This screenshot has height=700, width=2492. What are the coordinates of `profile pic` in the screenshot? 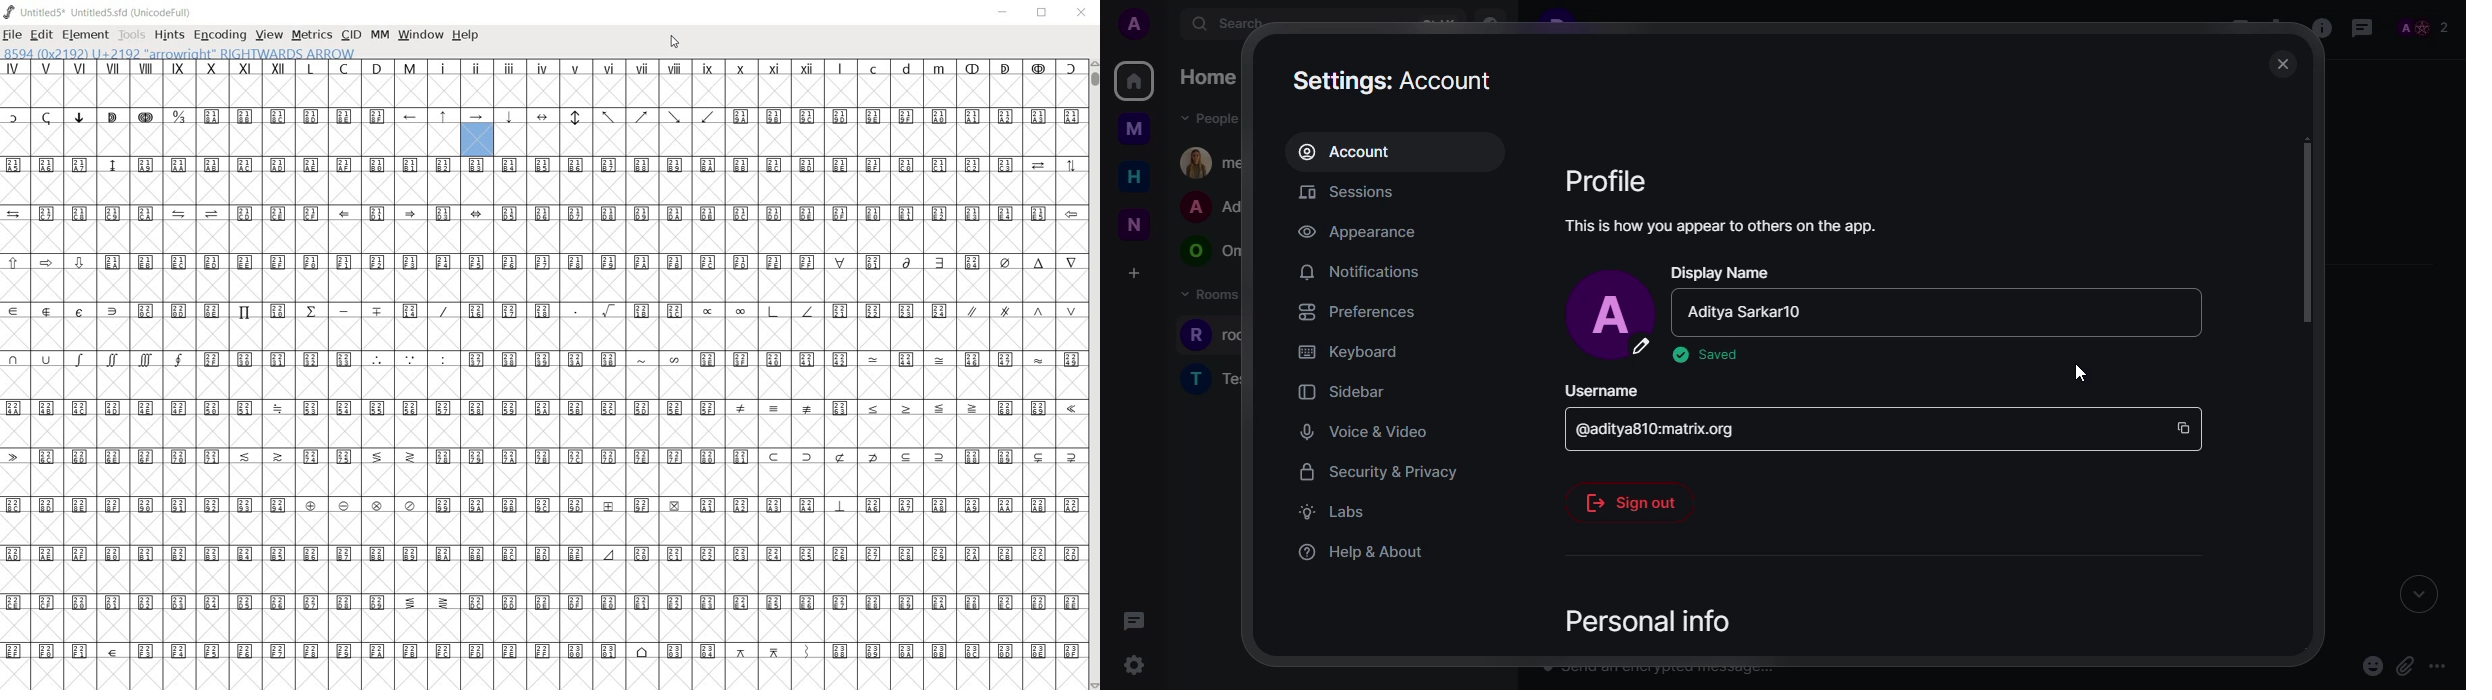 It's located at (1612, 315).